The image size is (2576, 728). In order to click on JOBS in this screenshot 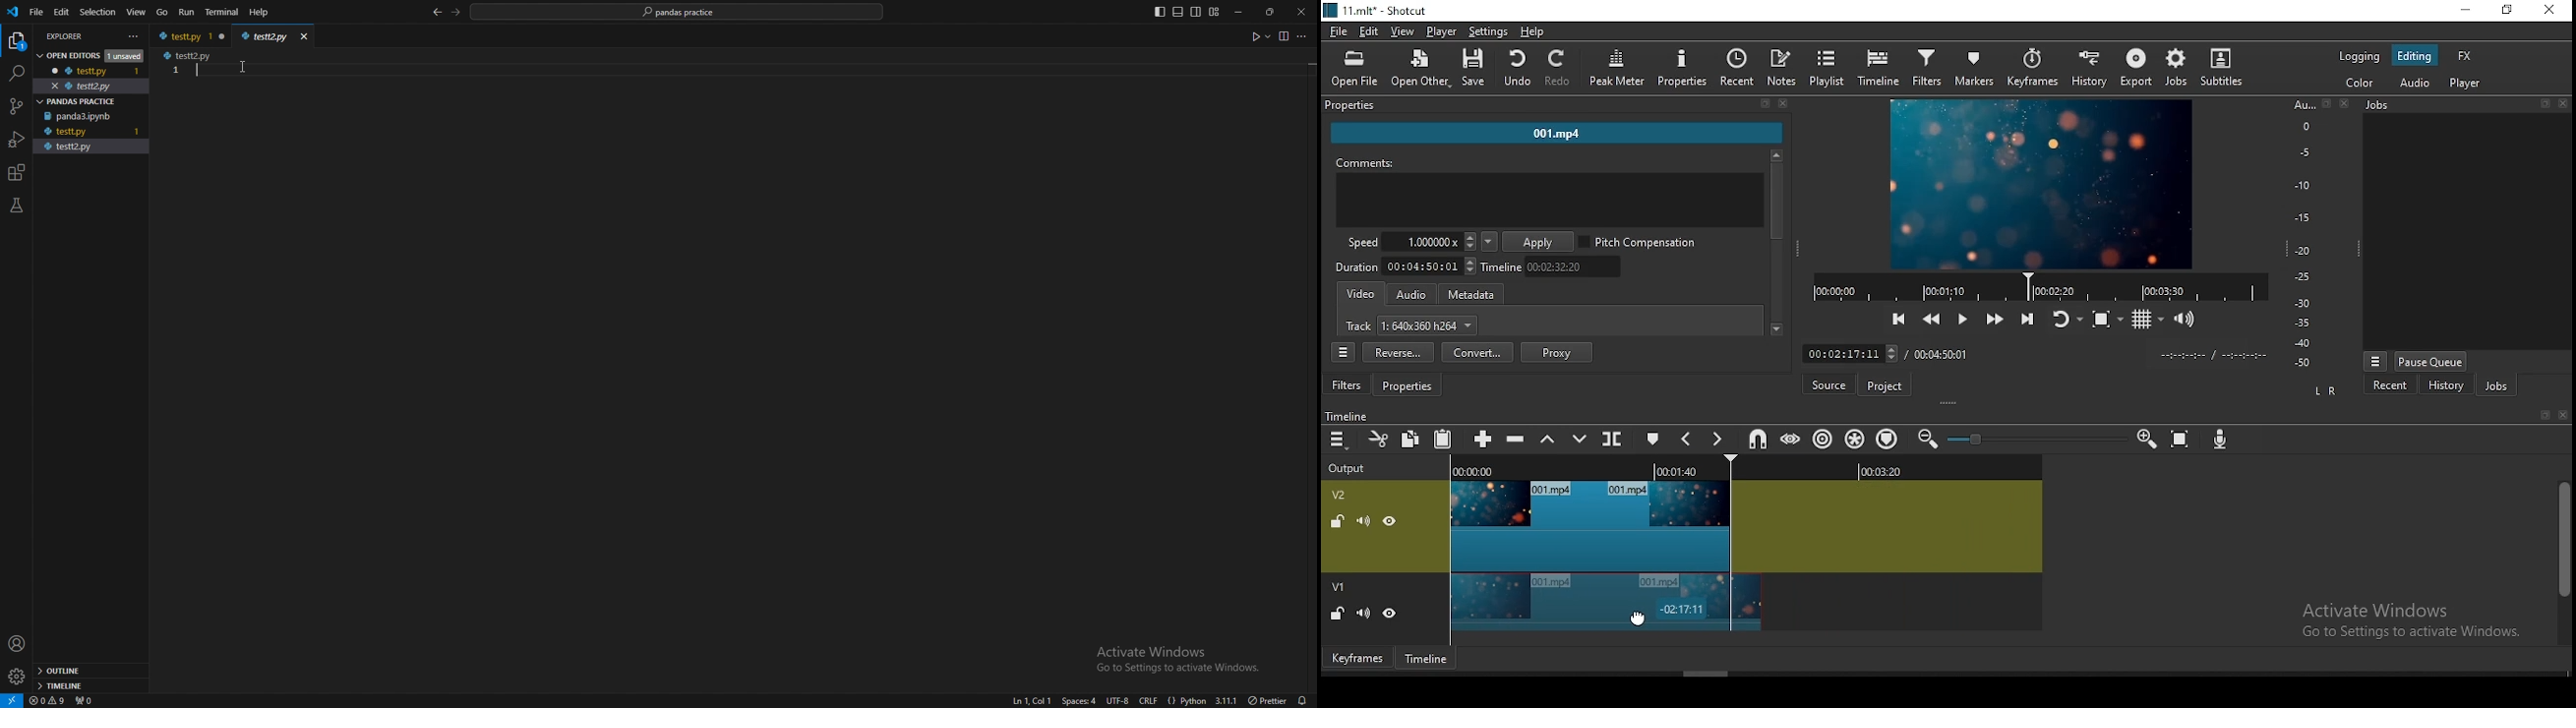, I will do `click(2464, 105)`.